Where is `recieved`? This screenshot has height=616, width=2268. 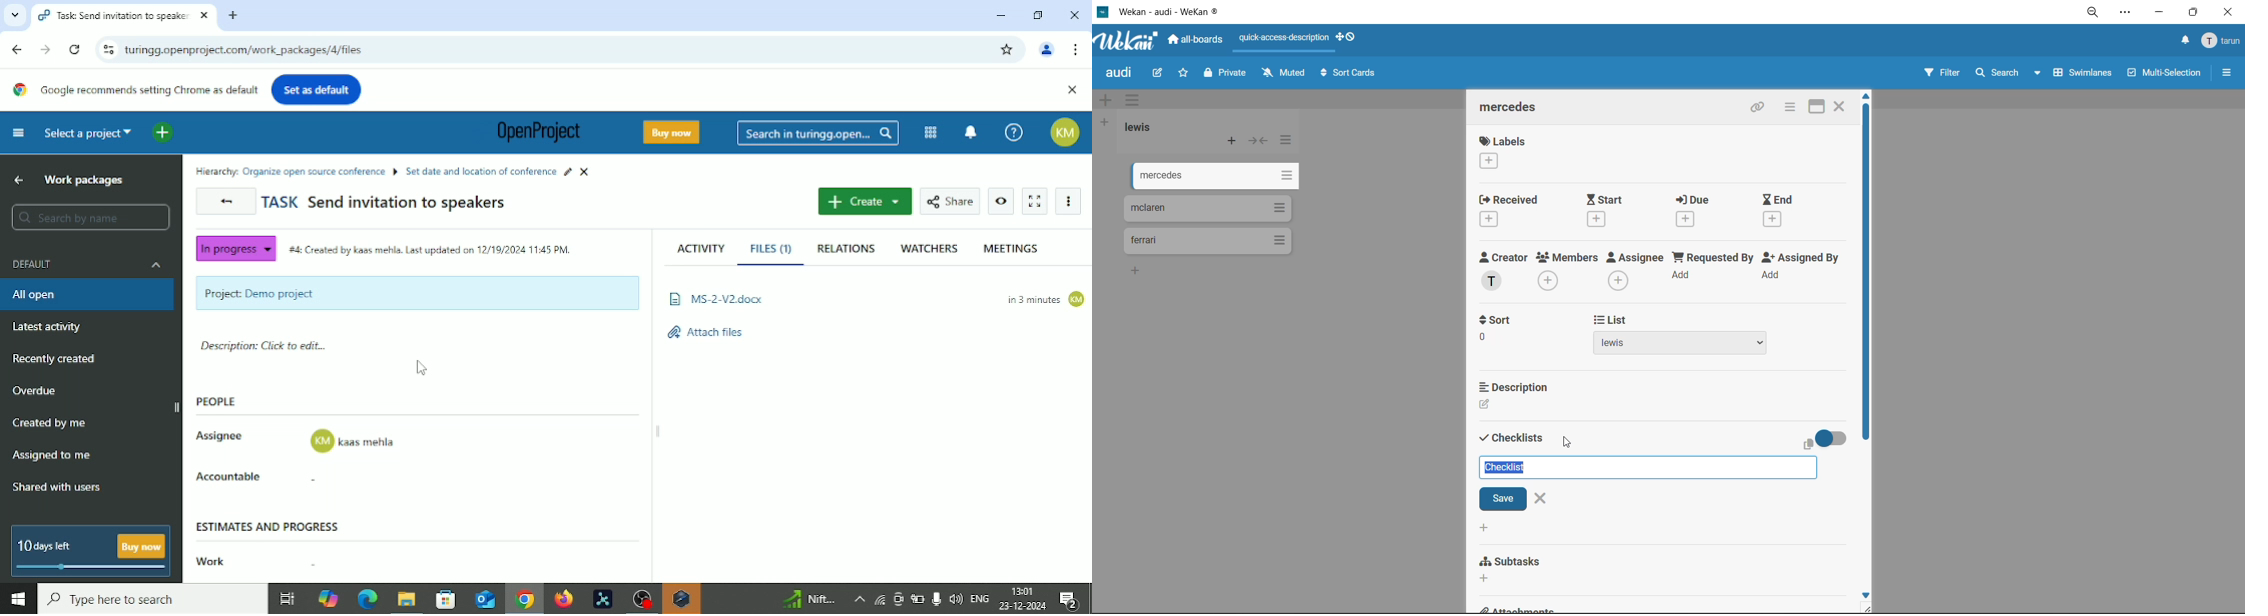 recieved is located at coordinates (1510, 212).